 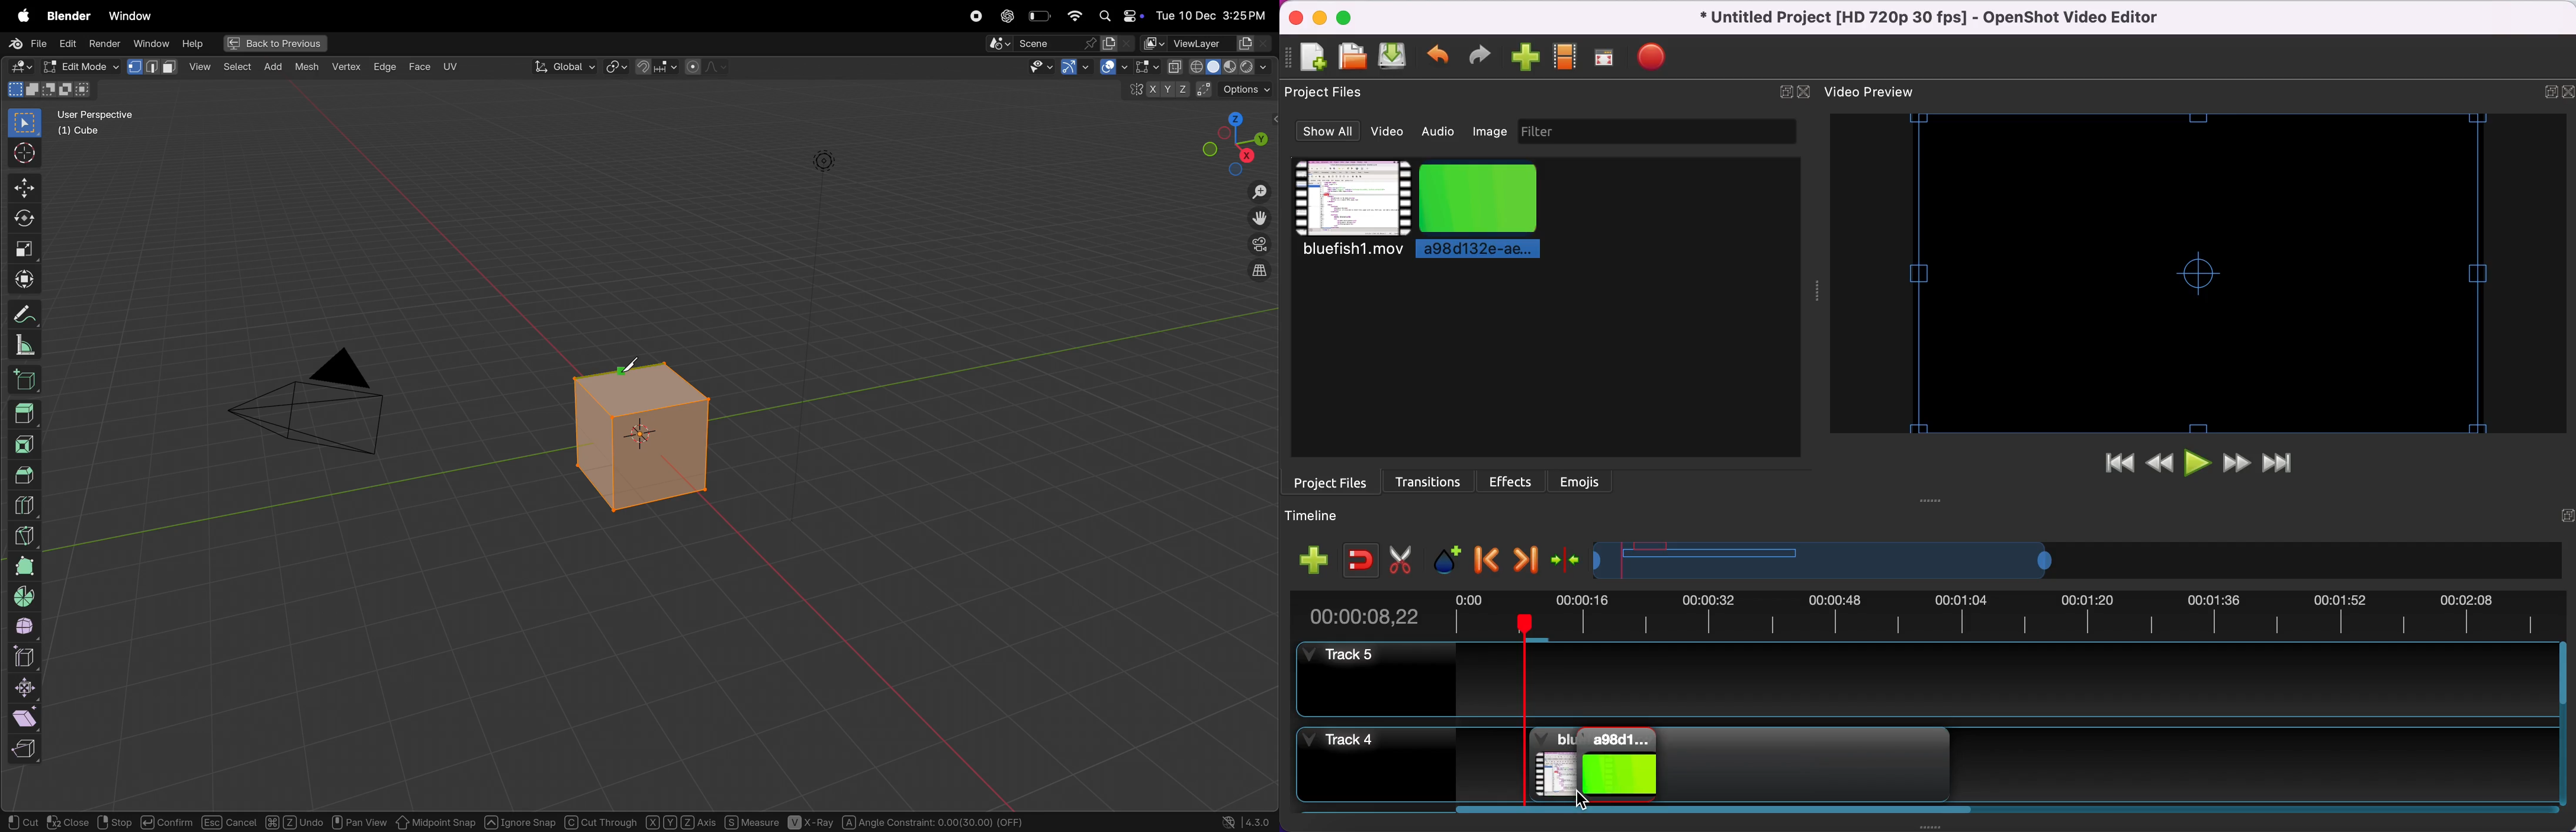 What do you see at coordinates (1448, 558) in the screenshot?
I see `add marker` at bounding box center [1448, 558].